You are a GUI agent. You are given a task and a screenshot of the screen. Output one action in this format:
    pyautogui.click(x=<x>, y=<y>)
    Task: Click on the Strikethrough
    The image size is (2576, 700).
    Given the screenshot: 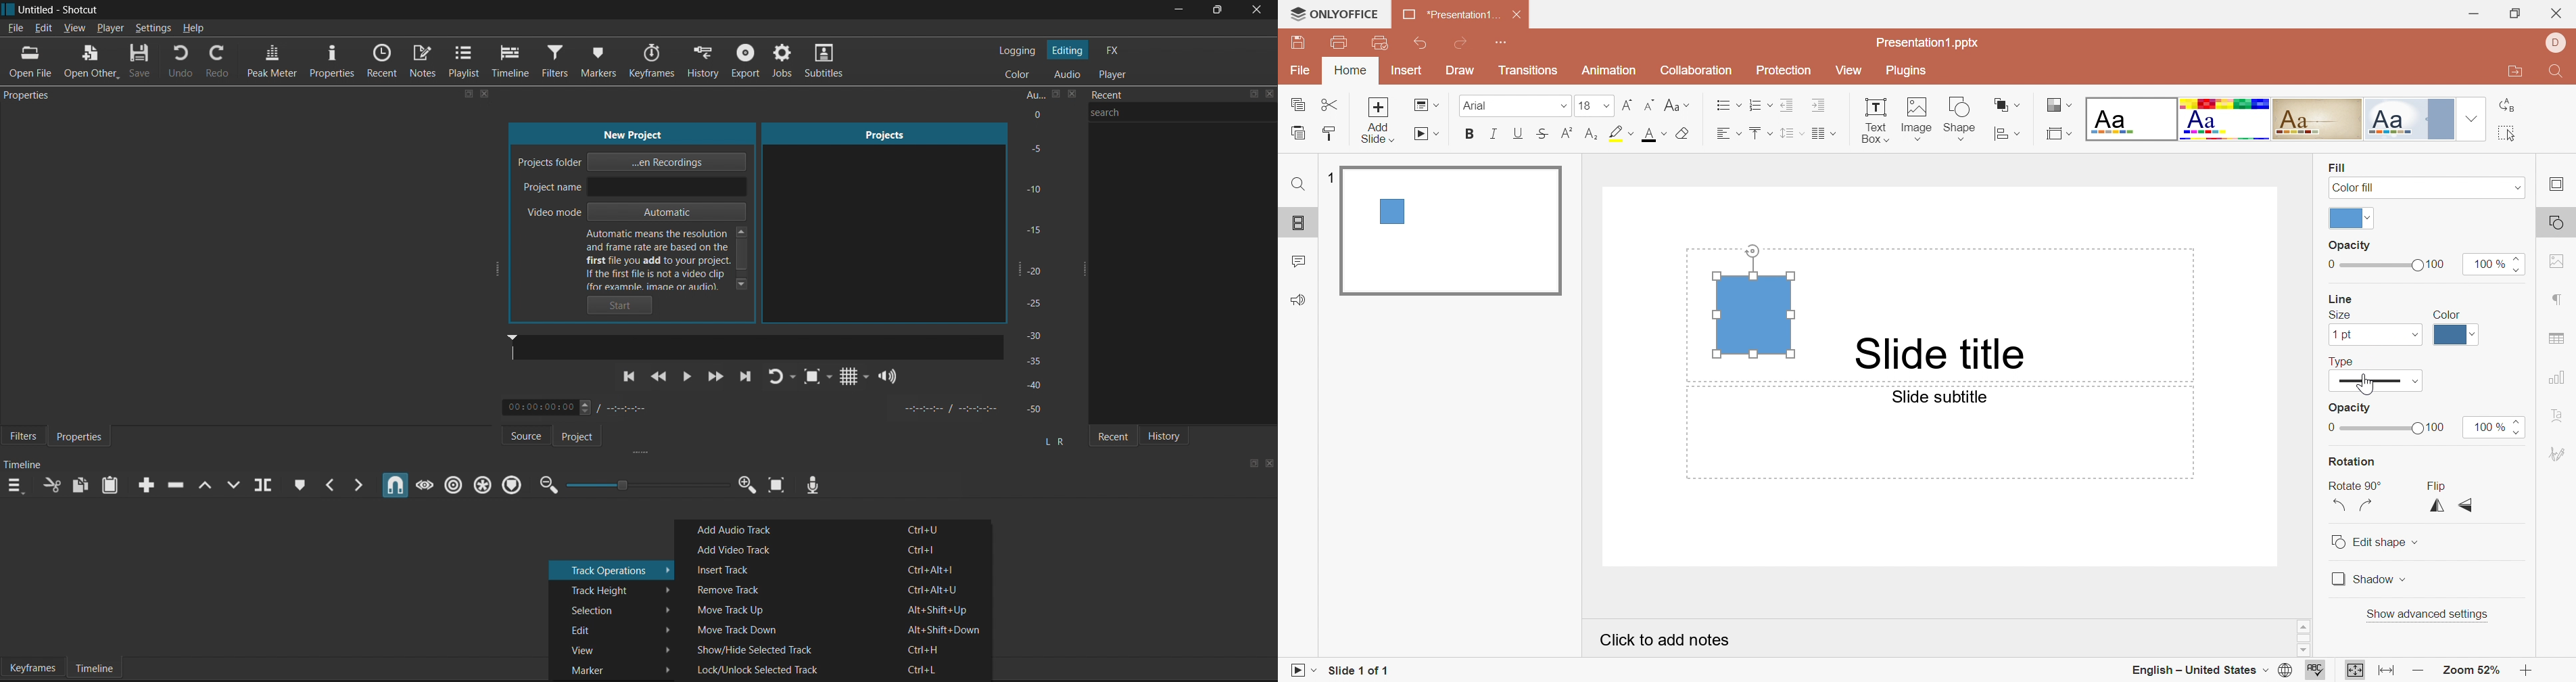 What is the action you would take?
    pyautogui.click(x=1546, y=133)
    